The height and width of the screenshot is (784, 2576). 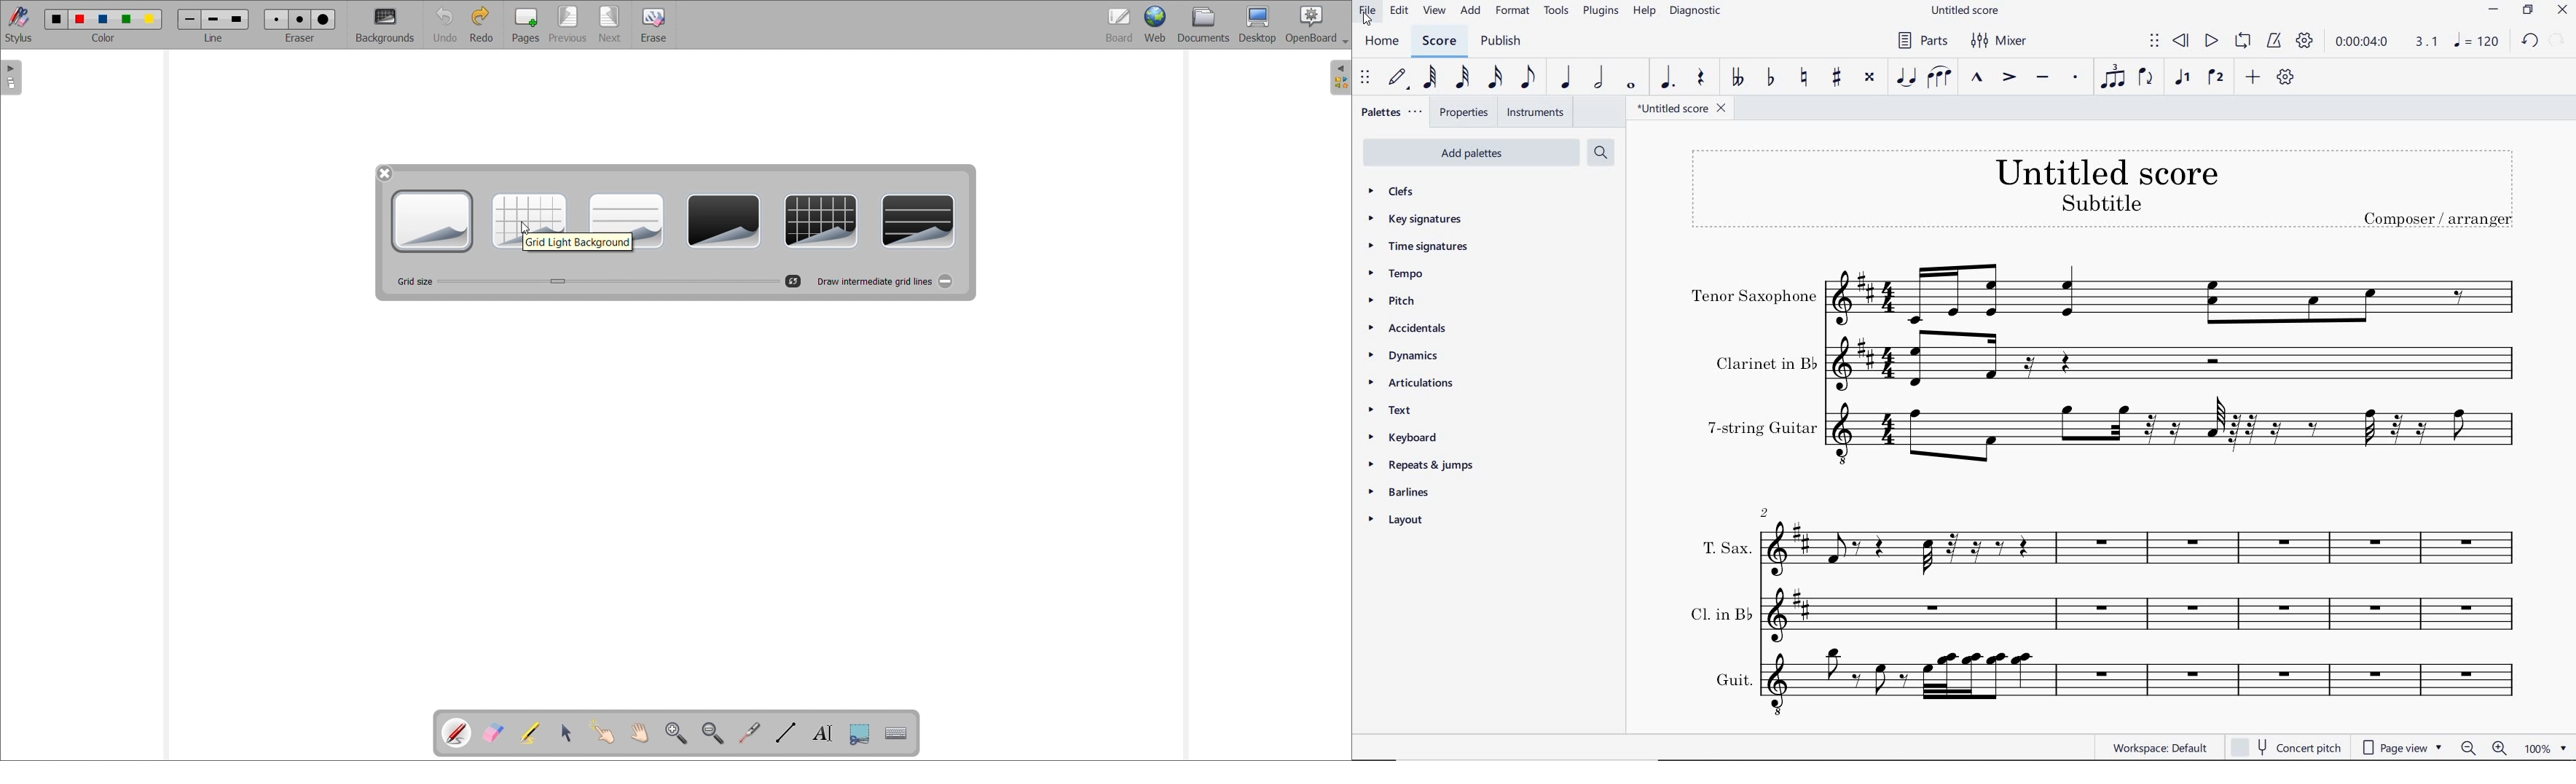 I want to click on QUARTER NOTE, so click(x=1566, y=78).